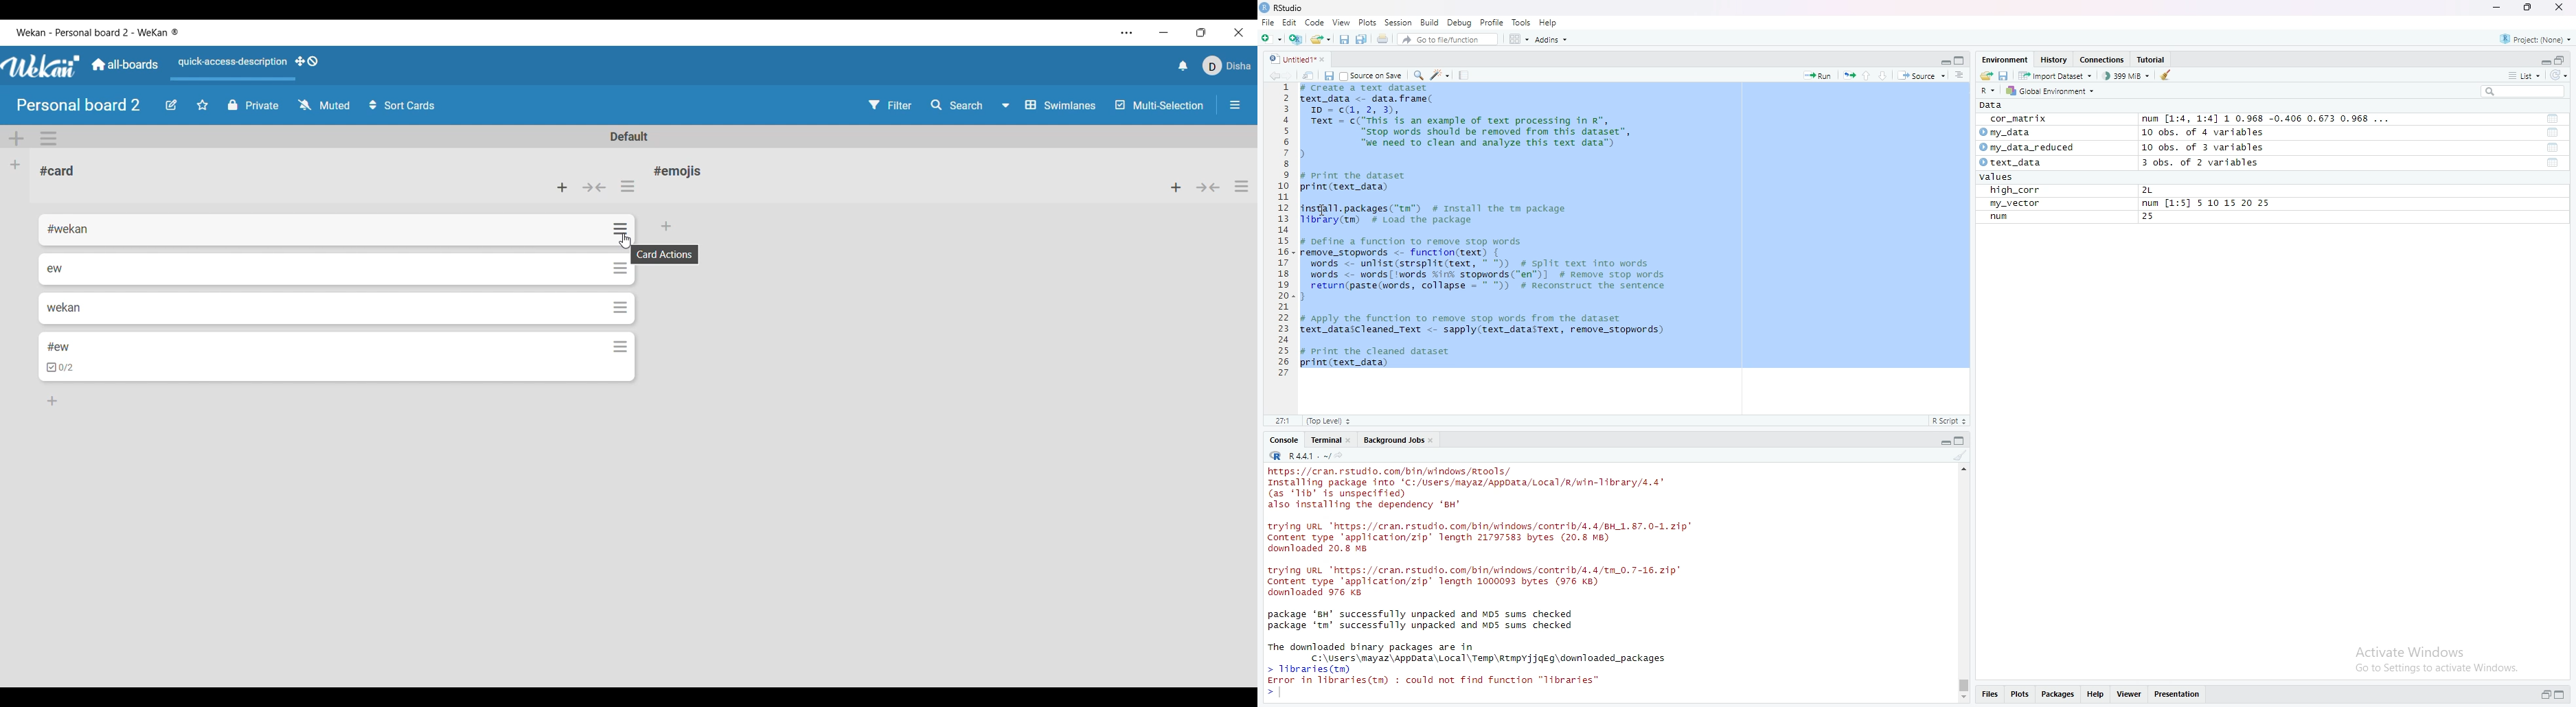  What do you see at coordinates (2560, 9) in the screenshot?
I see `close` at bounding box center [2560, 9].